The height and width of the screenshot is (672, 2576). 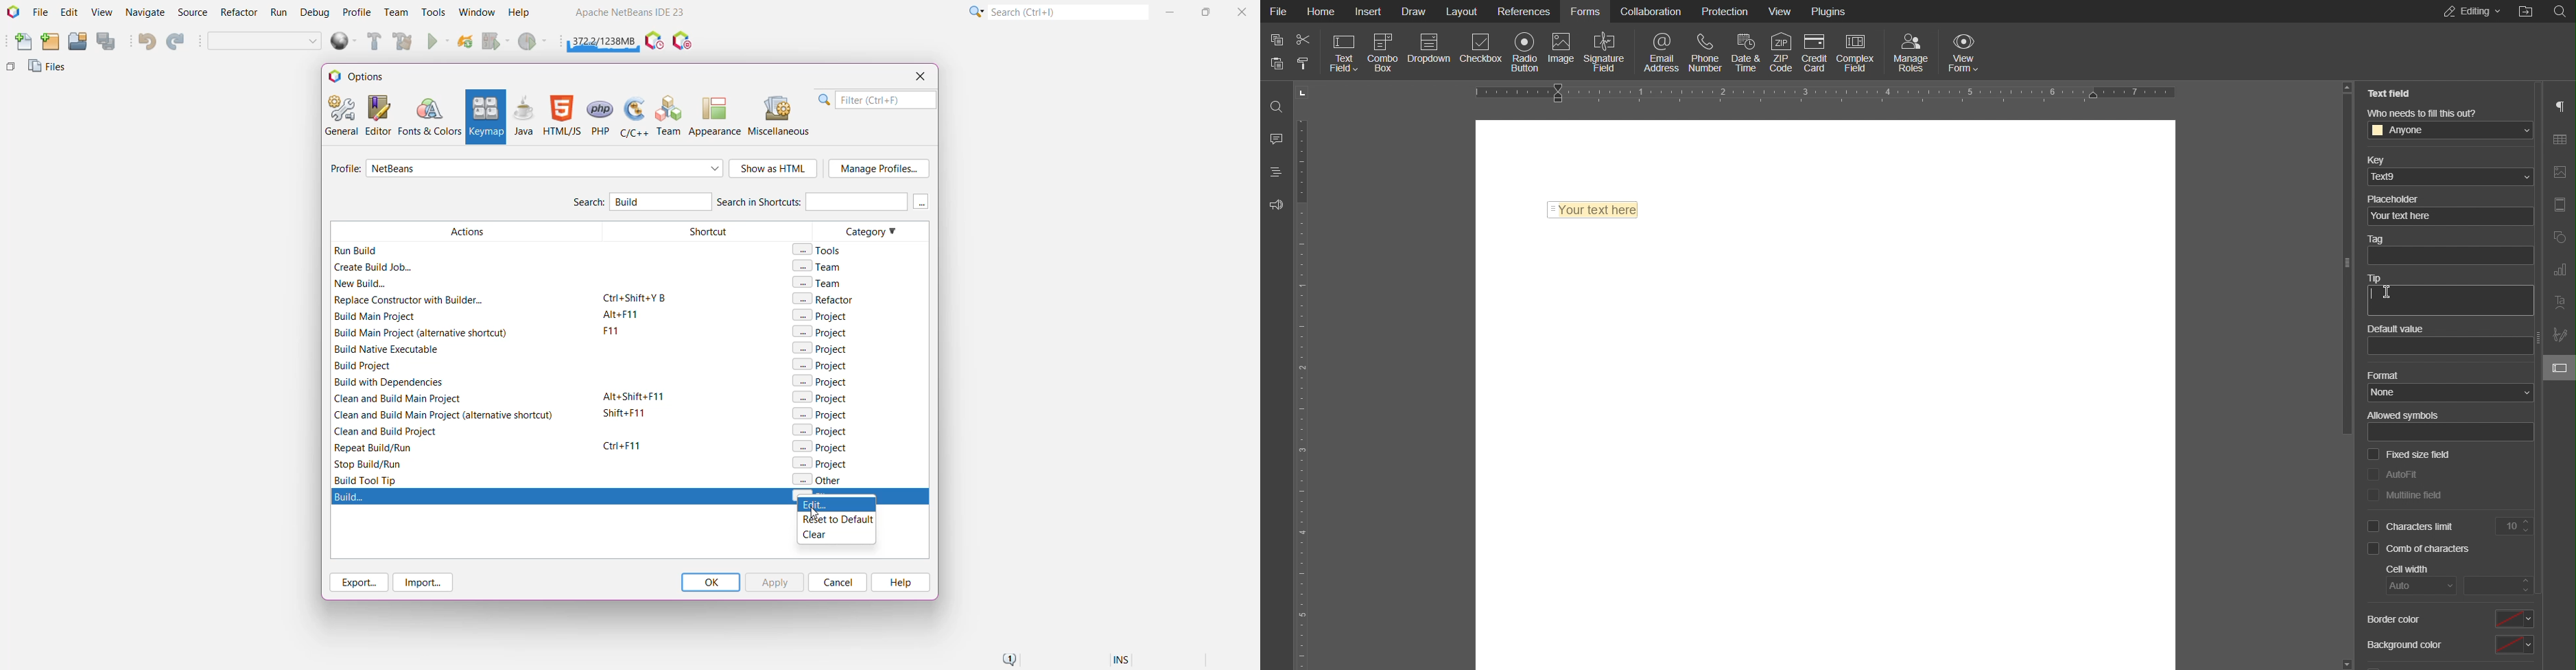 What do you see at coordinates (2514, 619) in the screenshot?
I see `select border color` at bounding box center [2514, 619].